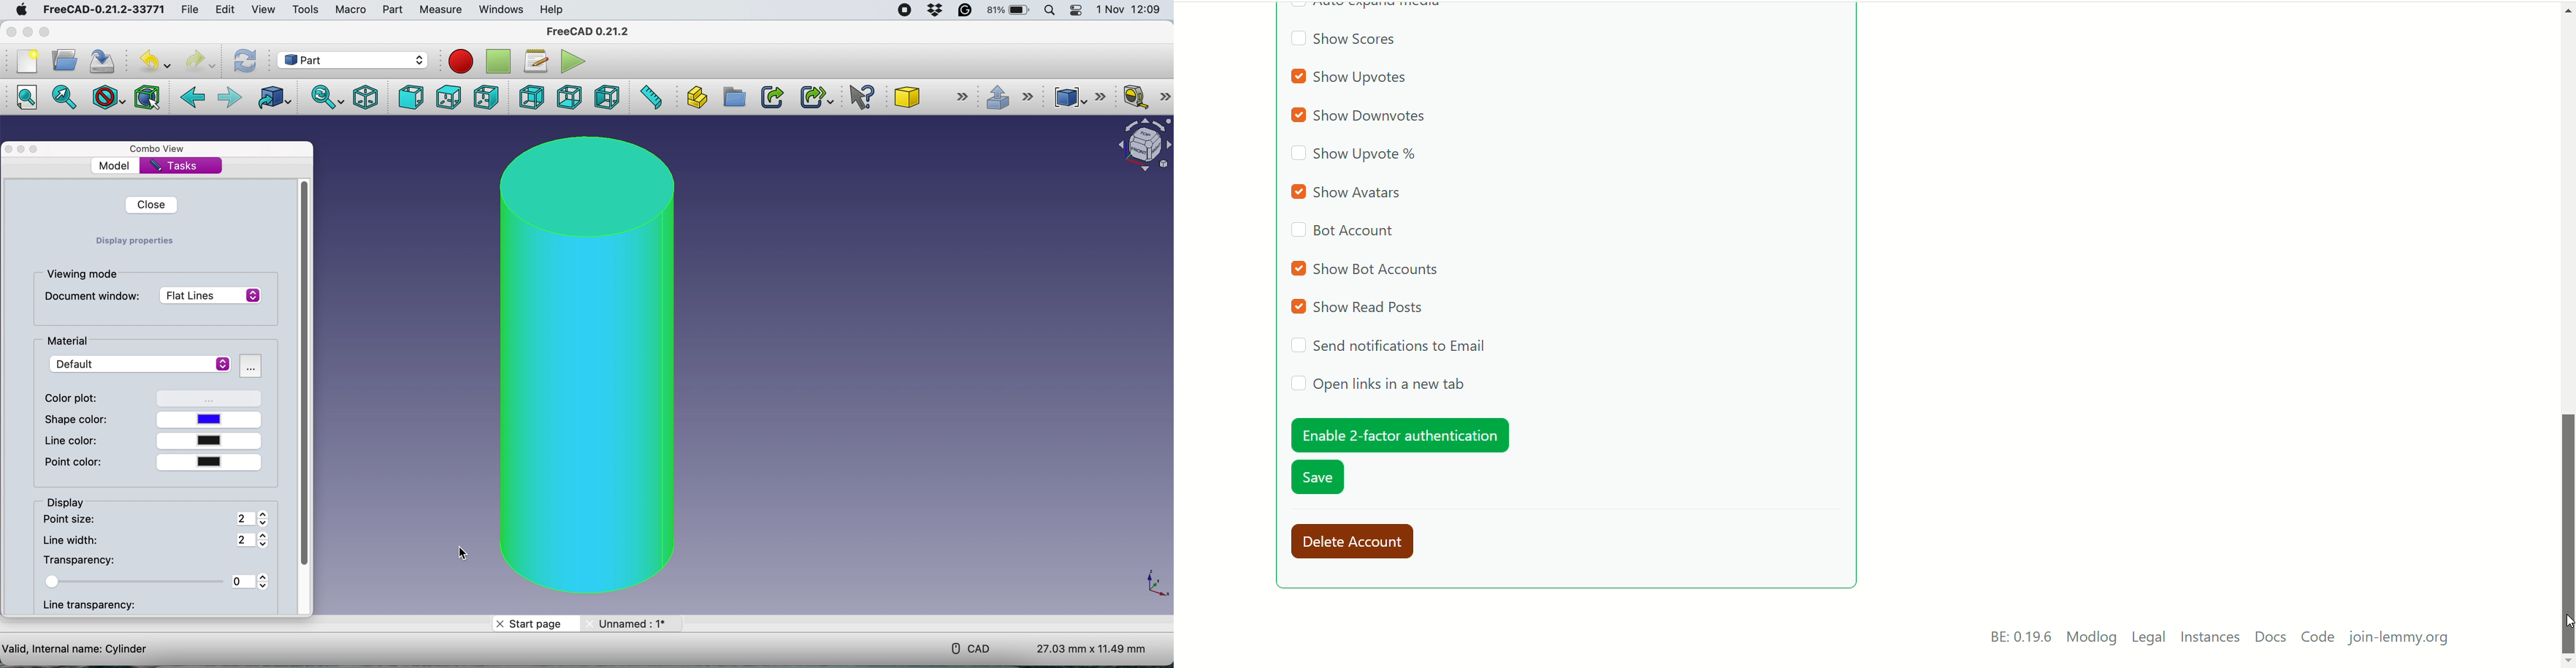  What do you see at coordinates (2149, 639) in the screenshot?
I see `legal` at bounding box center [2149, 639].